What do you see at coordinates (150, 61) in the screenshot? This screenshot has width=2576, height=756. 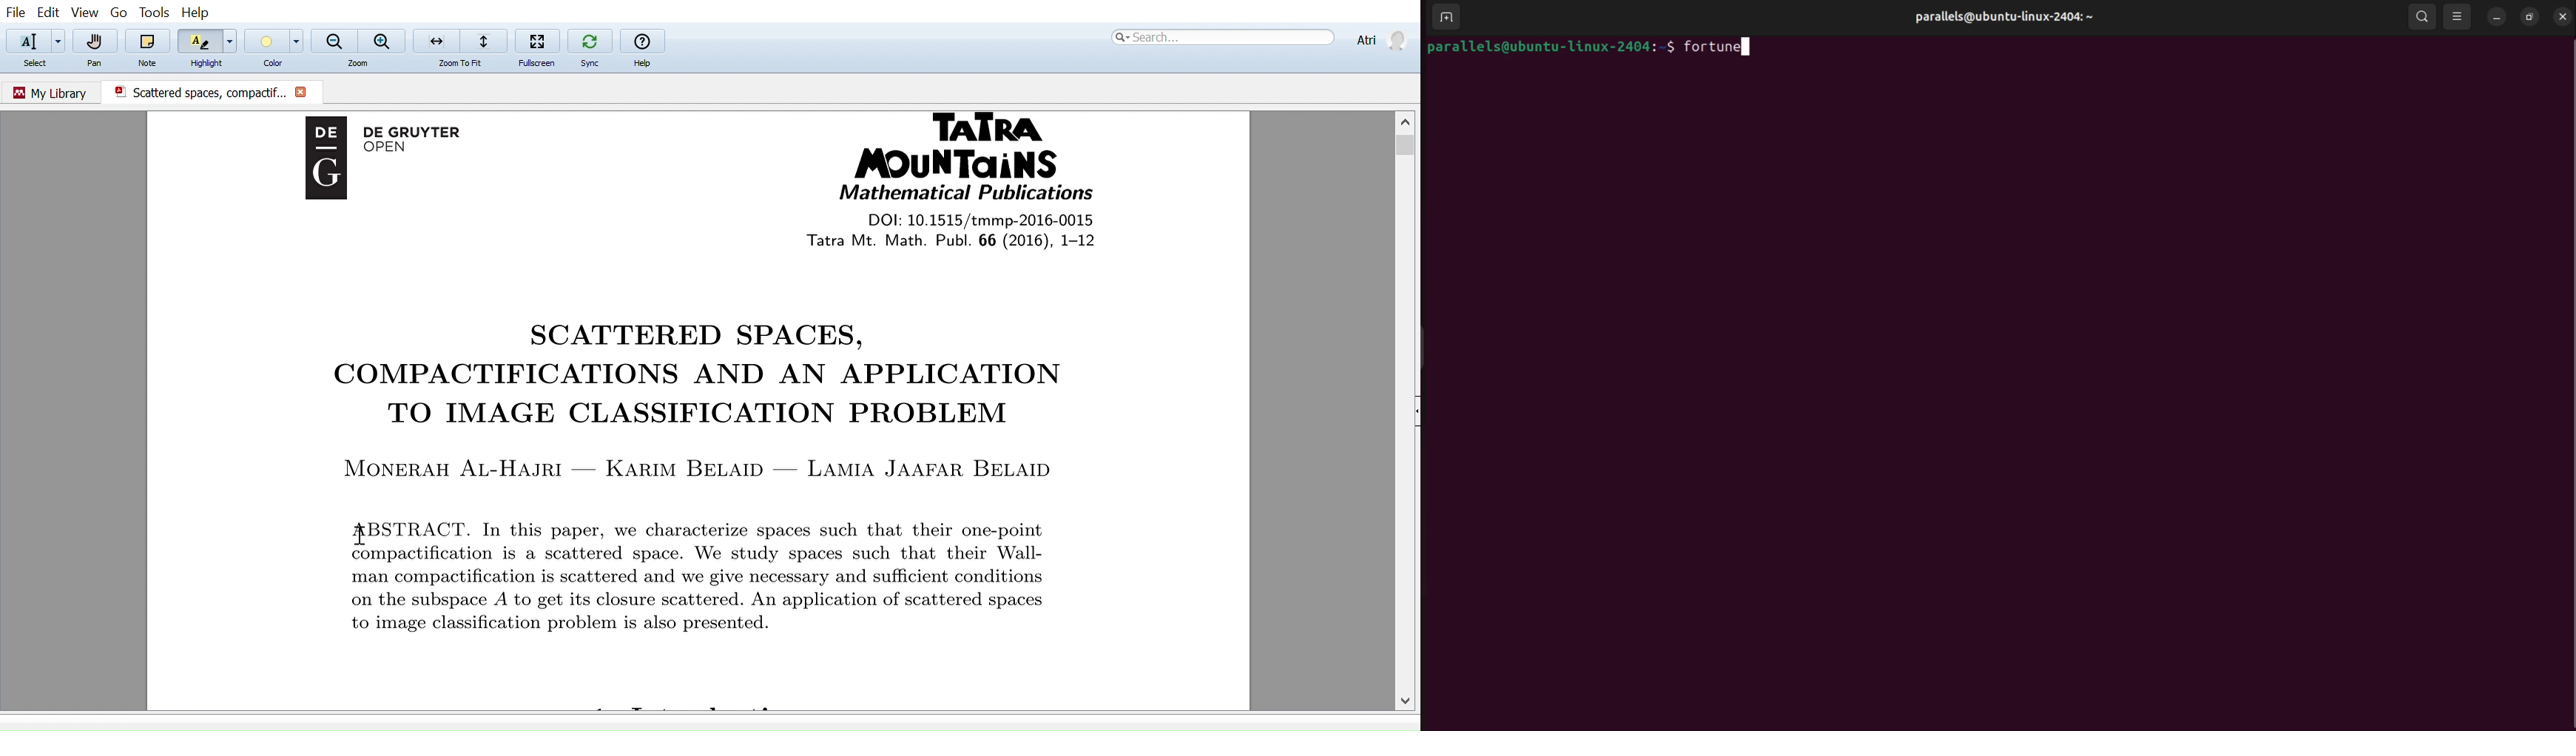 I see `Note` at bounding box center [150, 61].